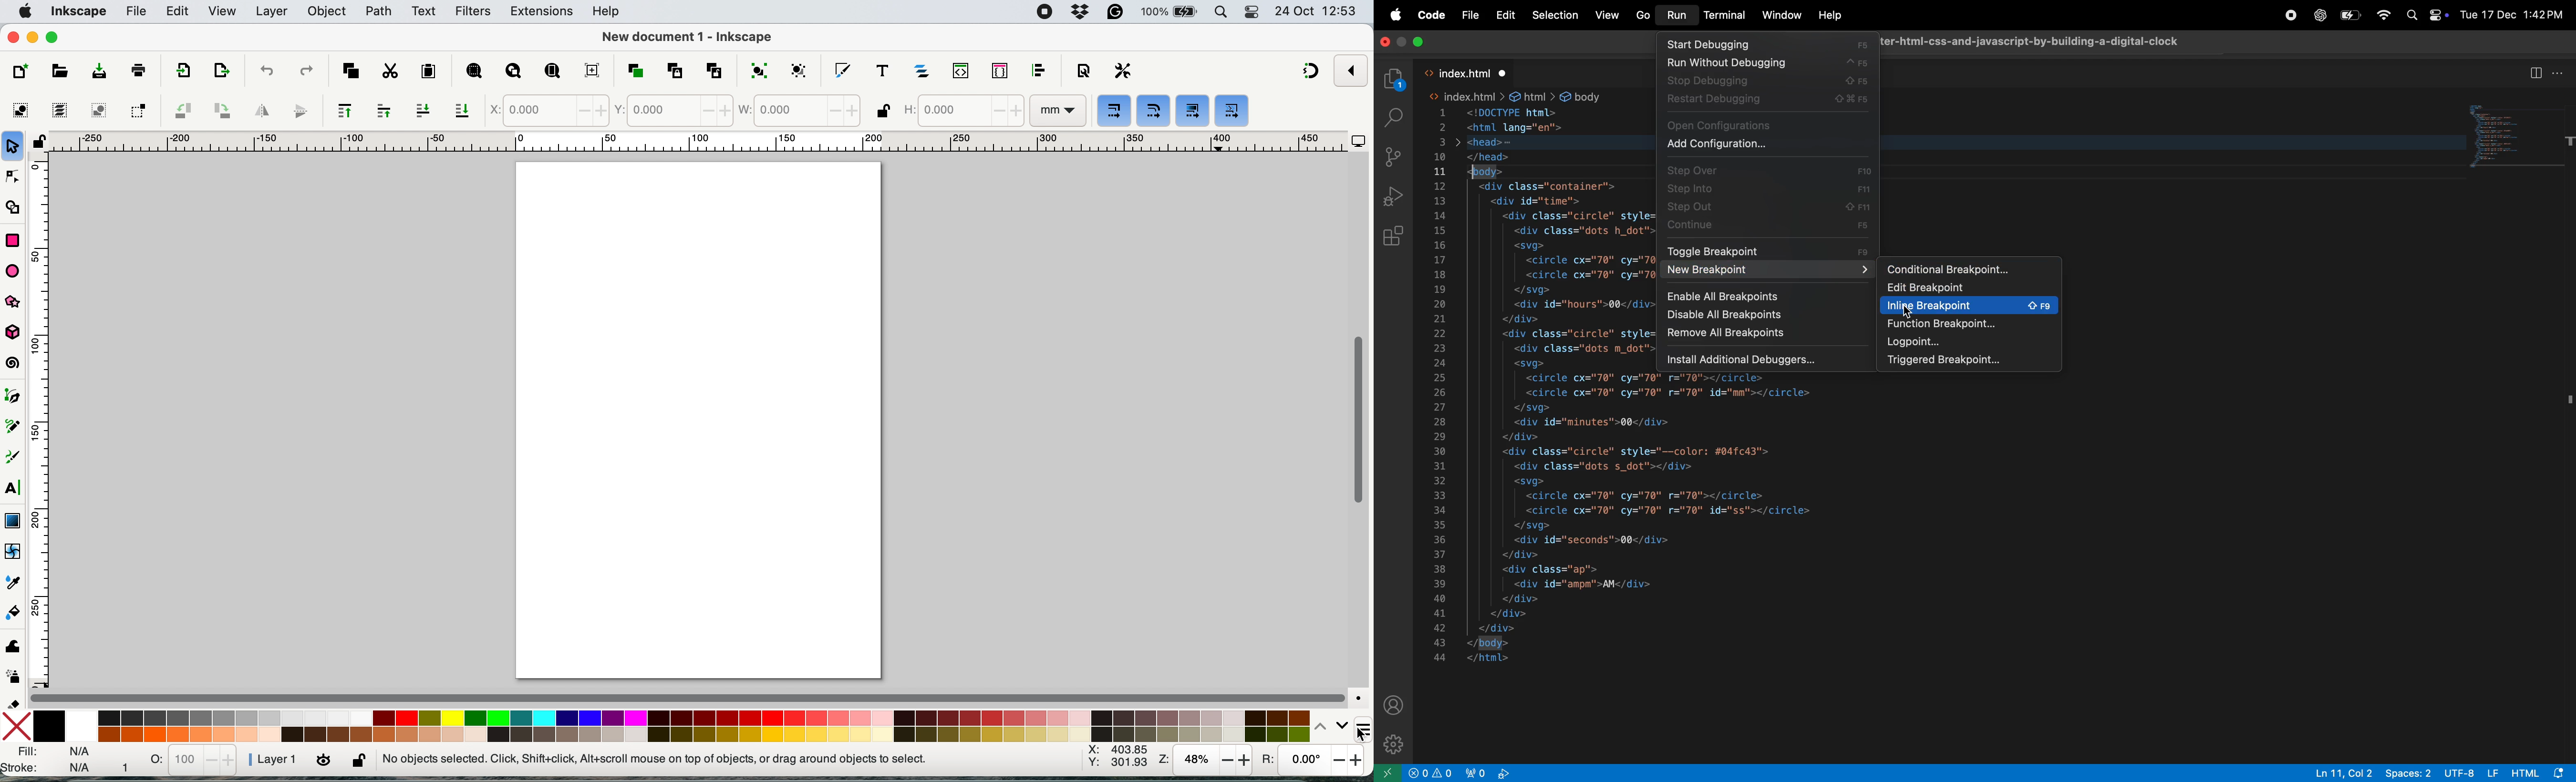  Describe the element at coordinates (546, 111) in the screenshot. I see `x coordinate` at that location.